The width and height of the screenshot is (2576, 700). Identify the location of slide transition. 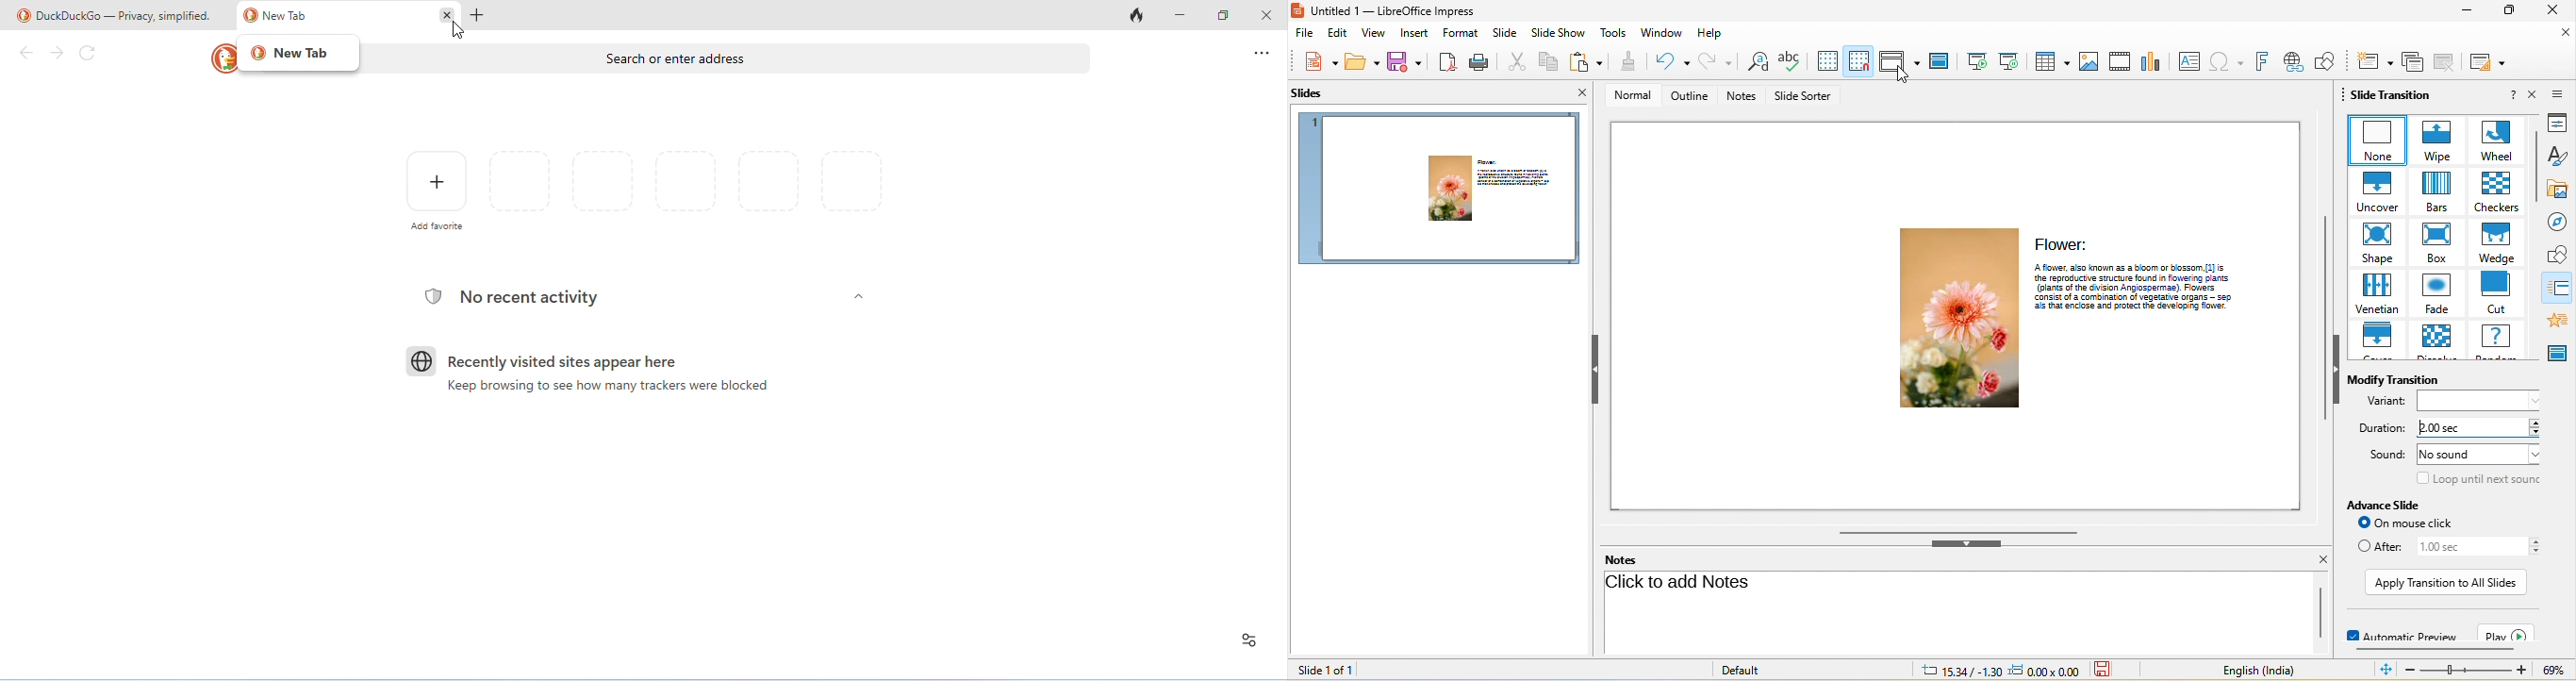
(2392, 94).